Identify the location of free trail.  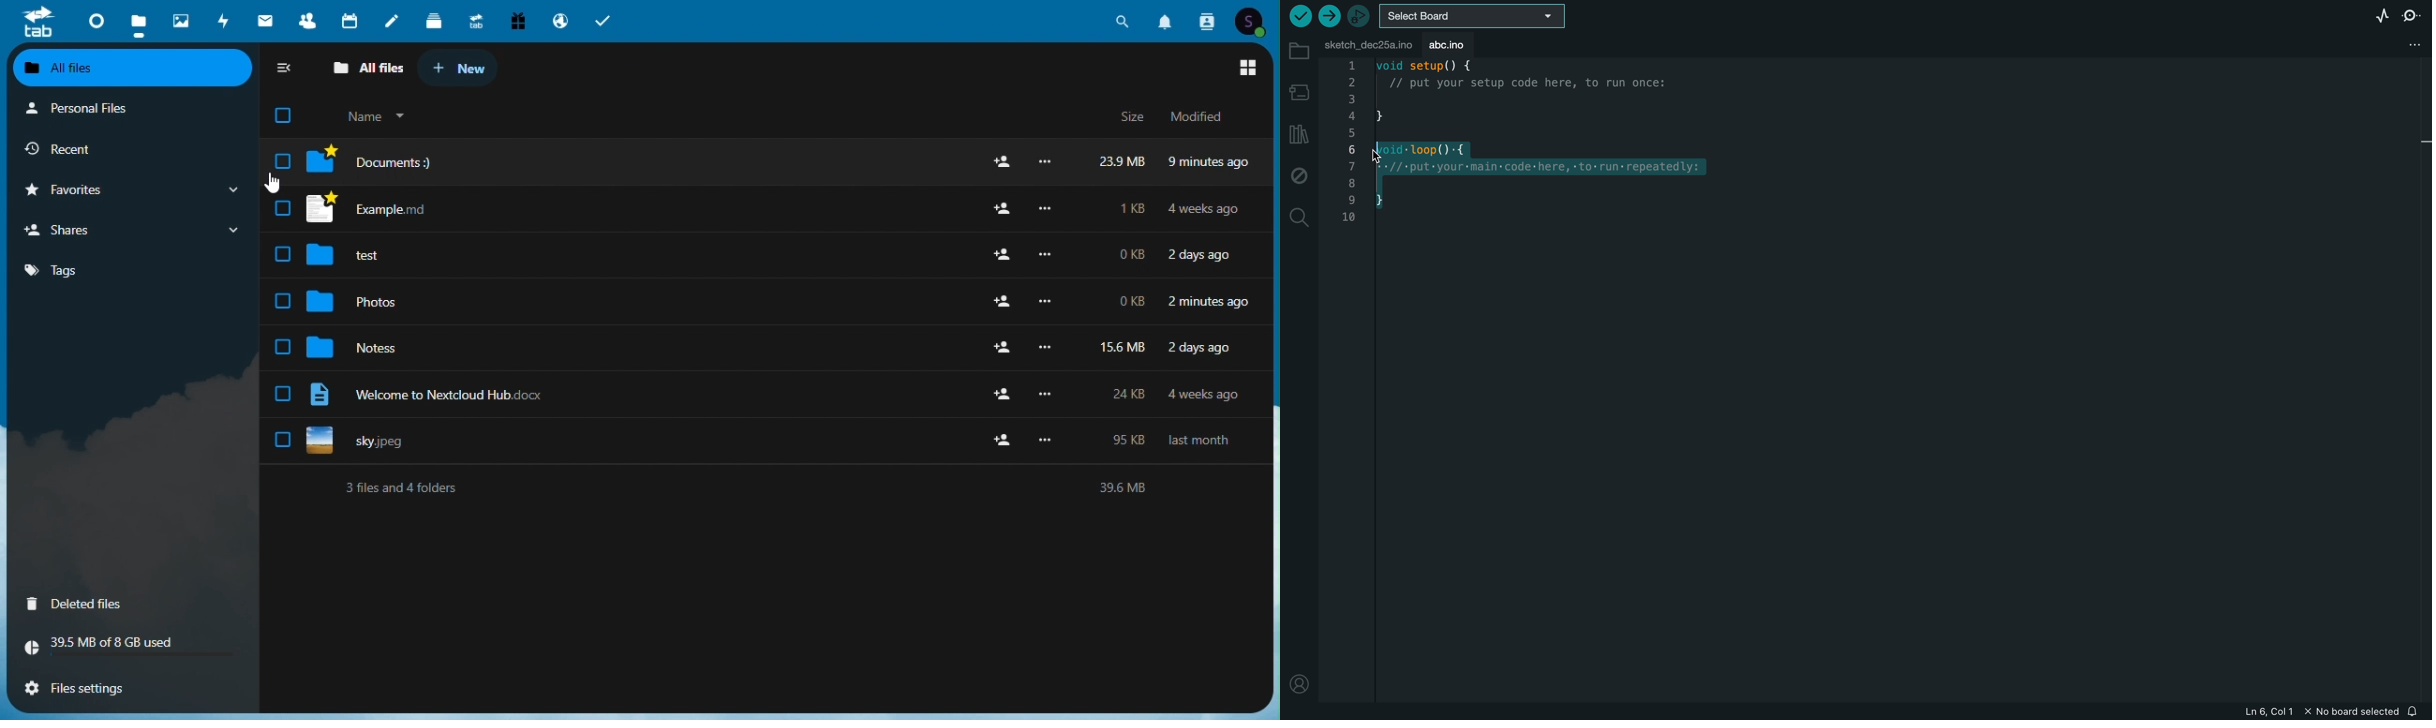
(517, 19).